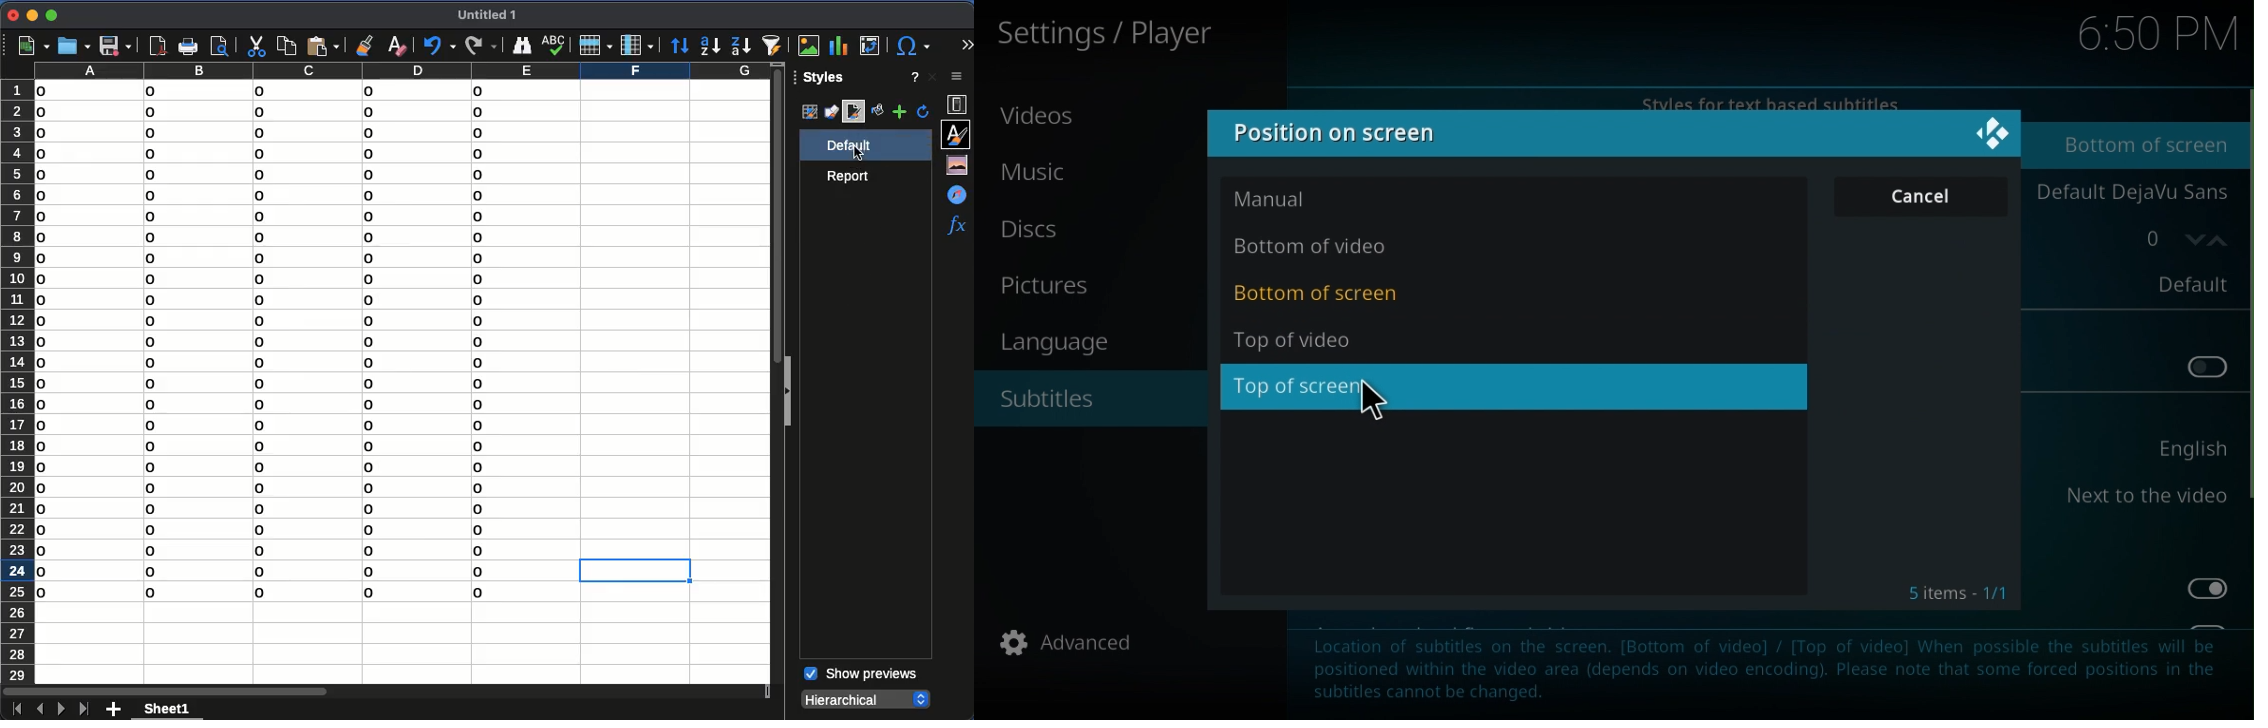 Image resolution: width=2268 pixels, height=728 pixels. What do you see at coordinates (958, 133) in the screenshot?
I see `styles` at bounding box center [958, 133].